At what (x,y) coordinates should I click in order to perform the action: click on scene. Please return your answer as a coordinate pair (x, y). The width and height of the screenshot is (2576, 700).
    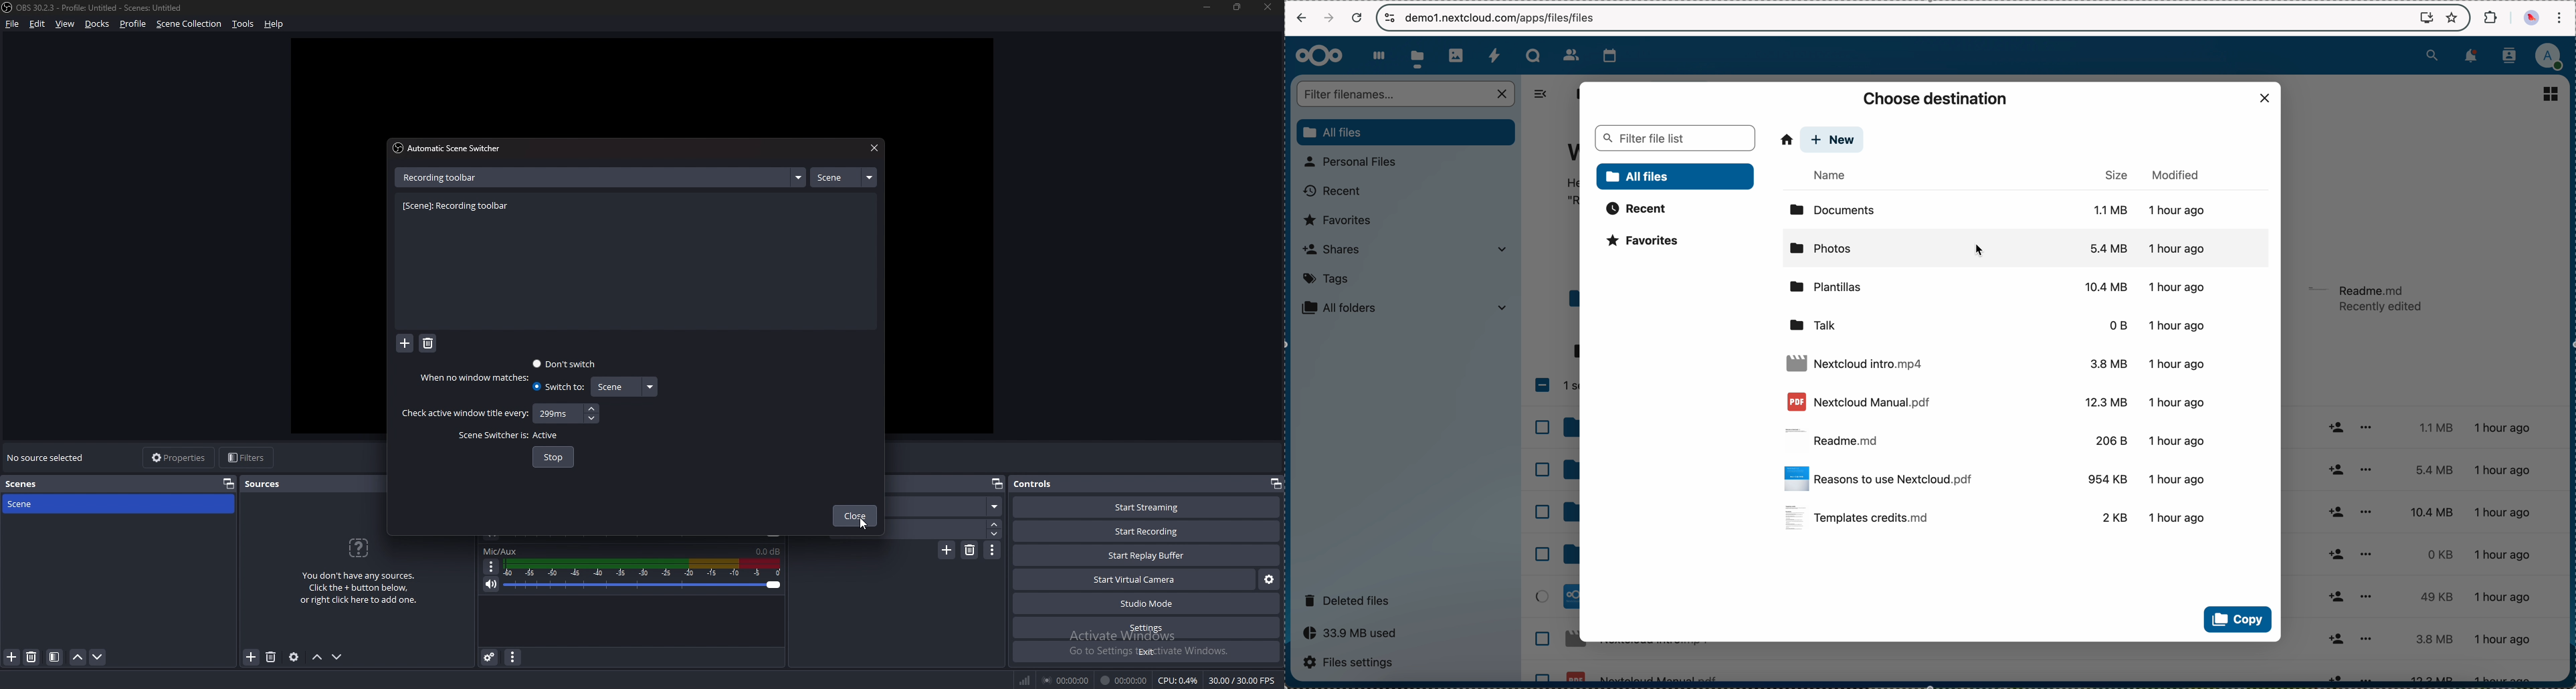
    Looking at the image, I should click on (35, 503).